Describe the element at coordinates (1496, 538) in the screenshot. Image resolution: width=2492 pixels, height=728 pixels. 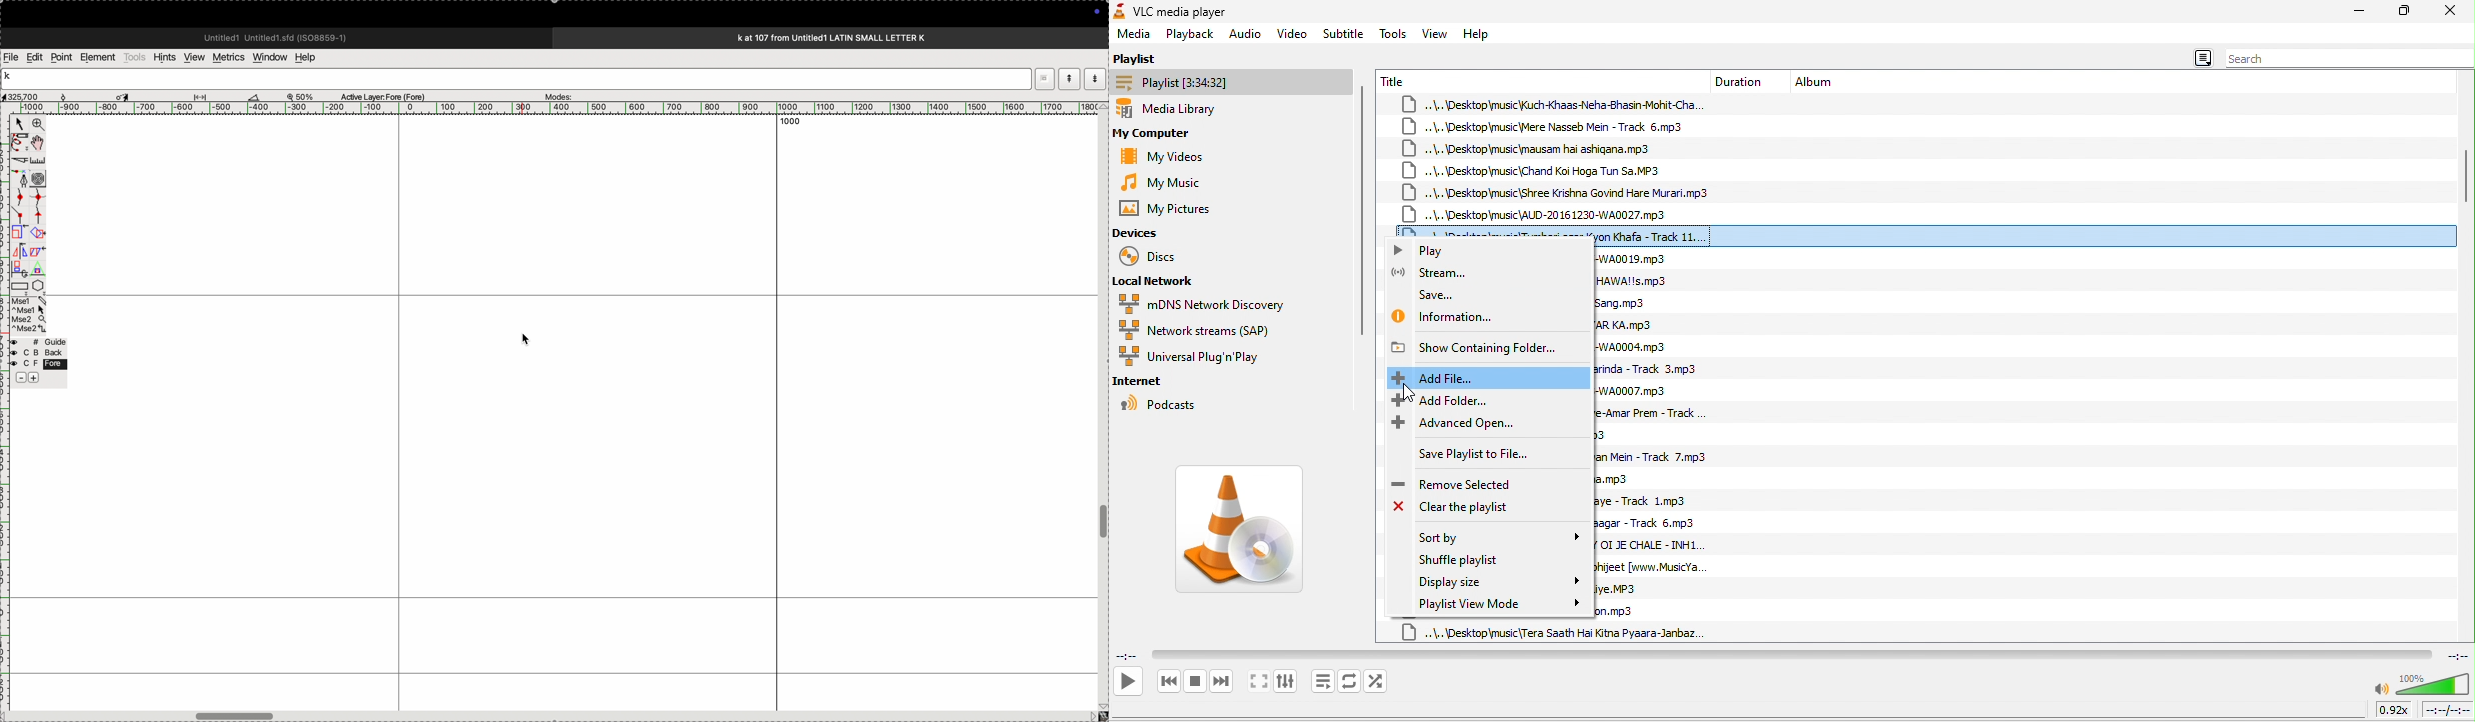
I see `sort by` at that location.